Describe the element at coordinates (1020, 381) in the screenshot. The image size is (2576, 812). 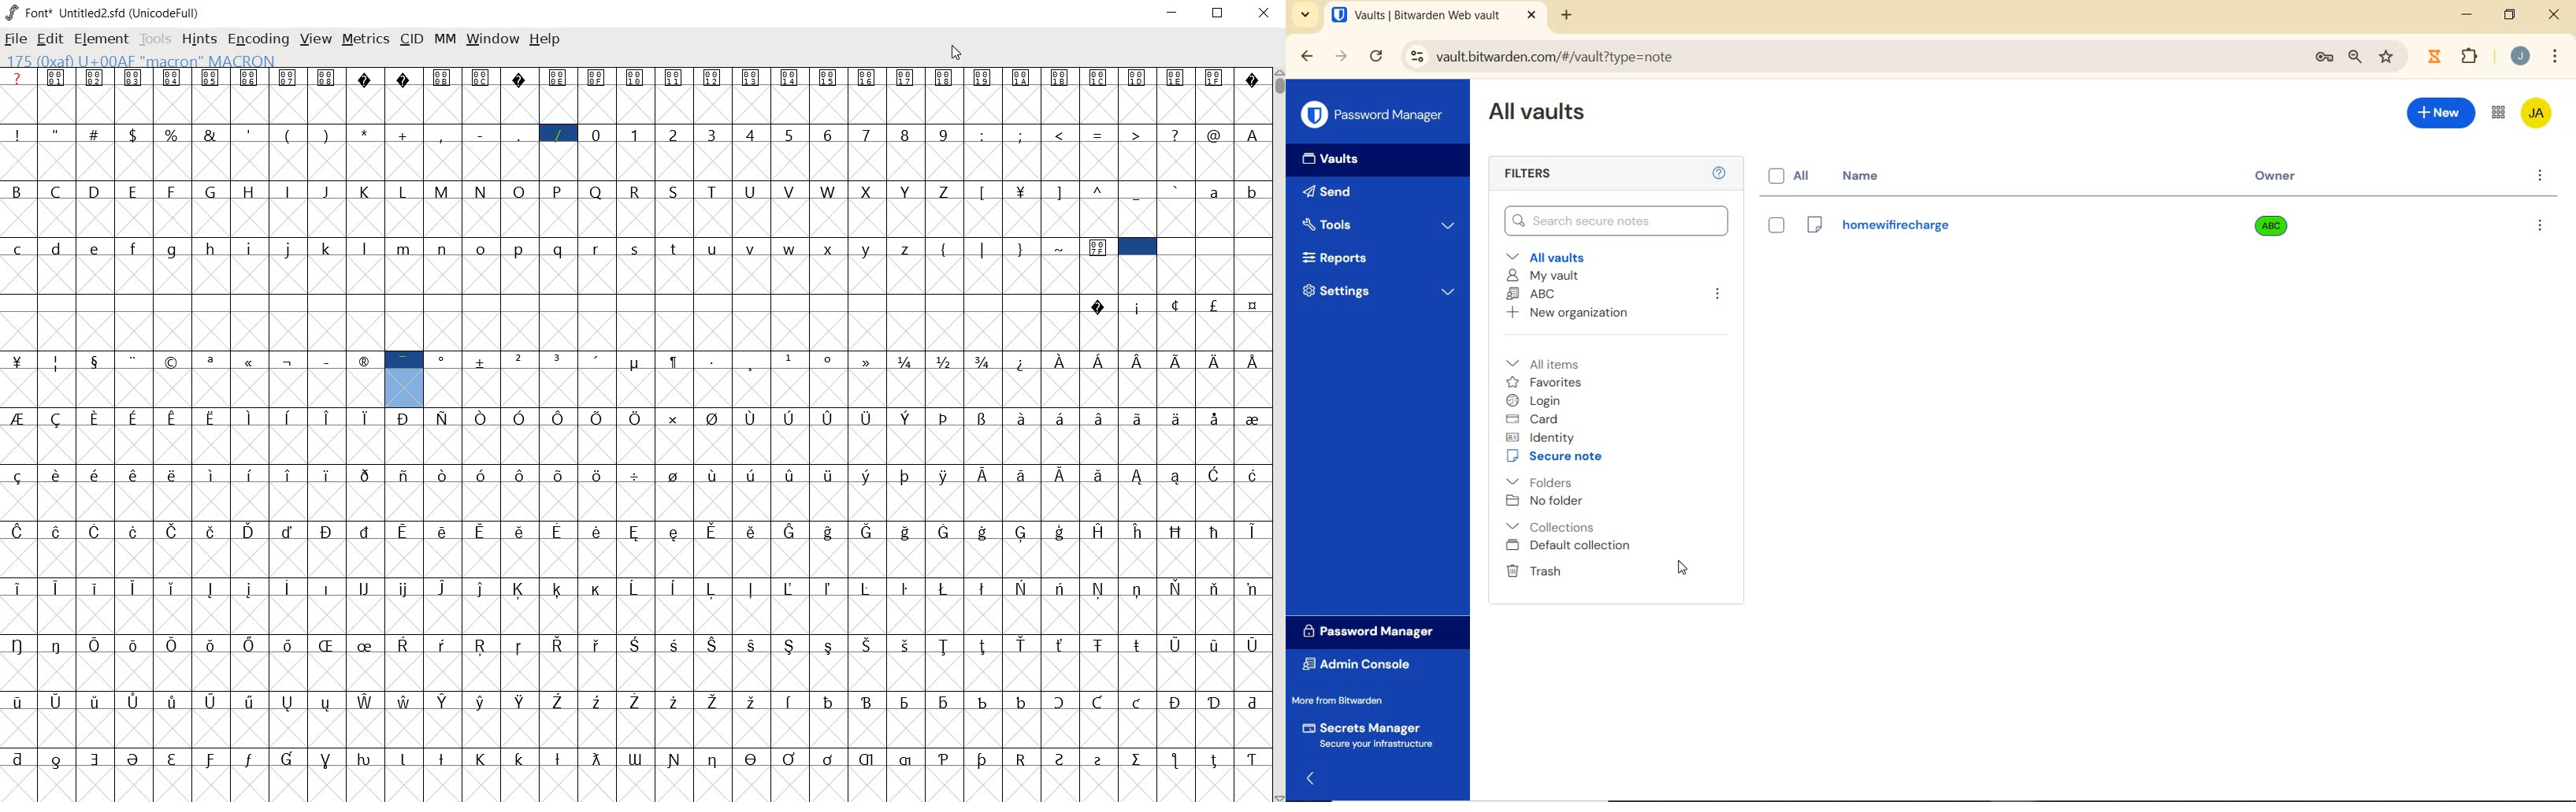
I see `` at that location.